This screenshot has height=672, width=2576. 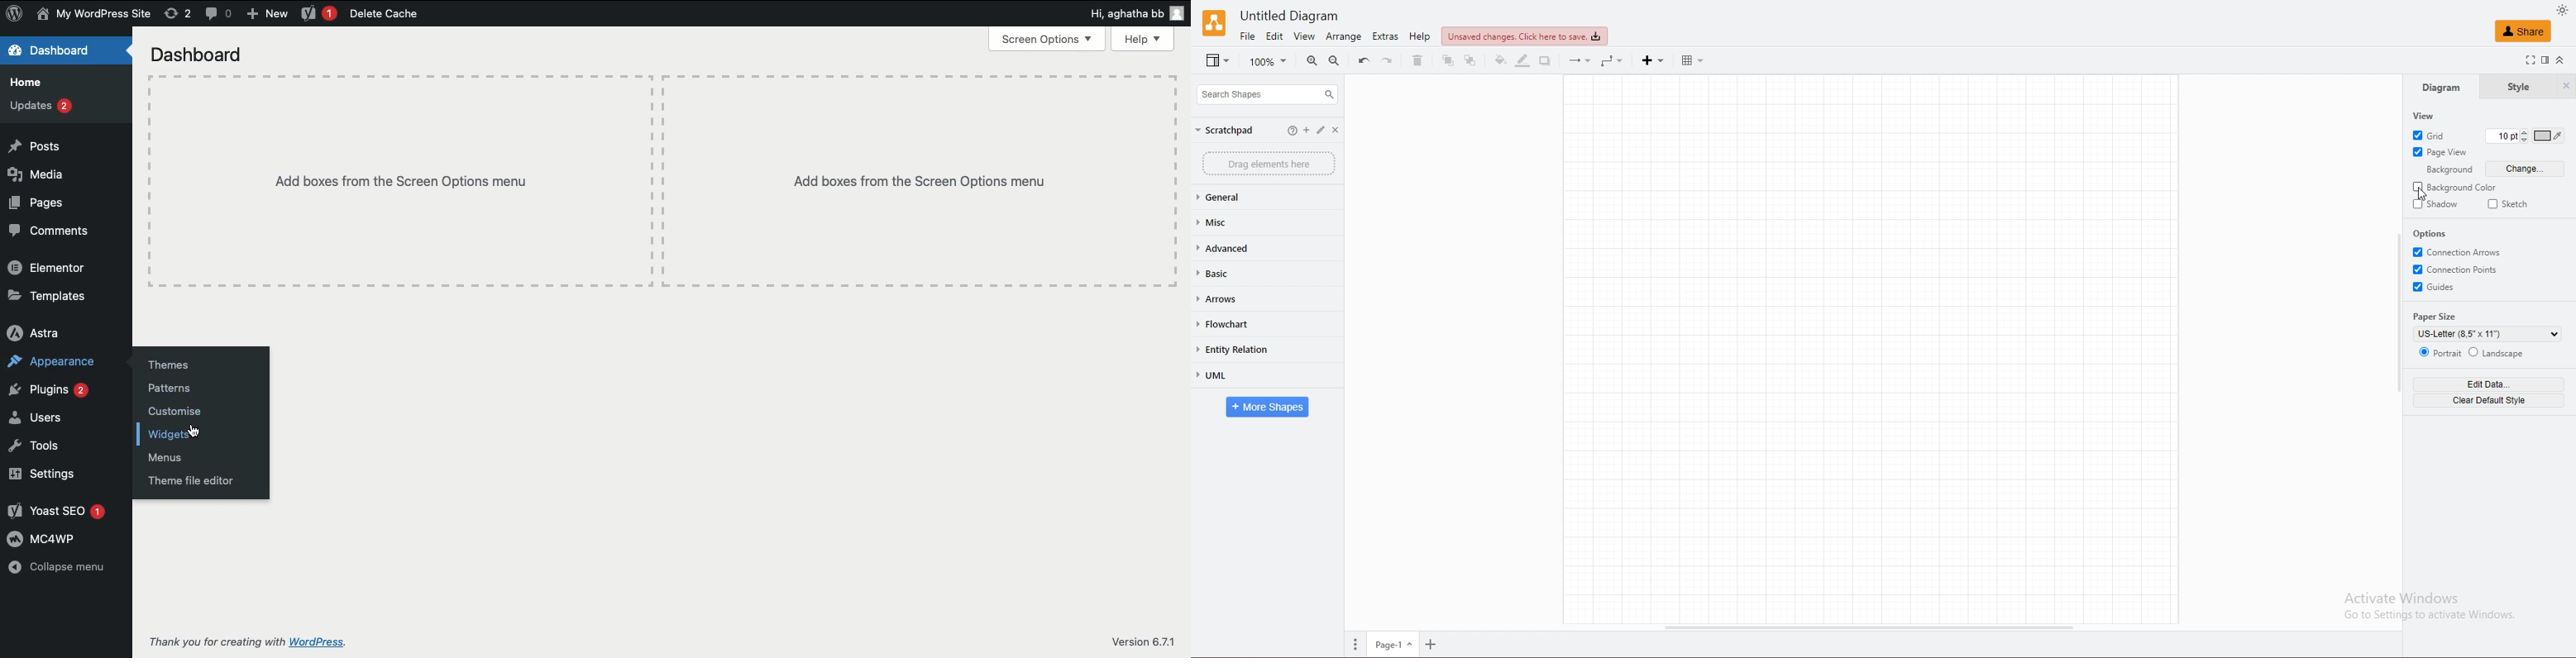 I want to click on search shapes, so click(x=1267, y=94).